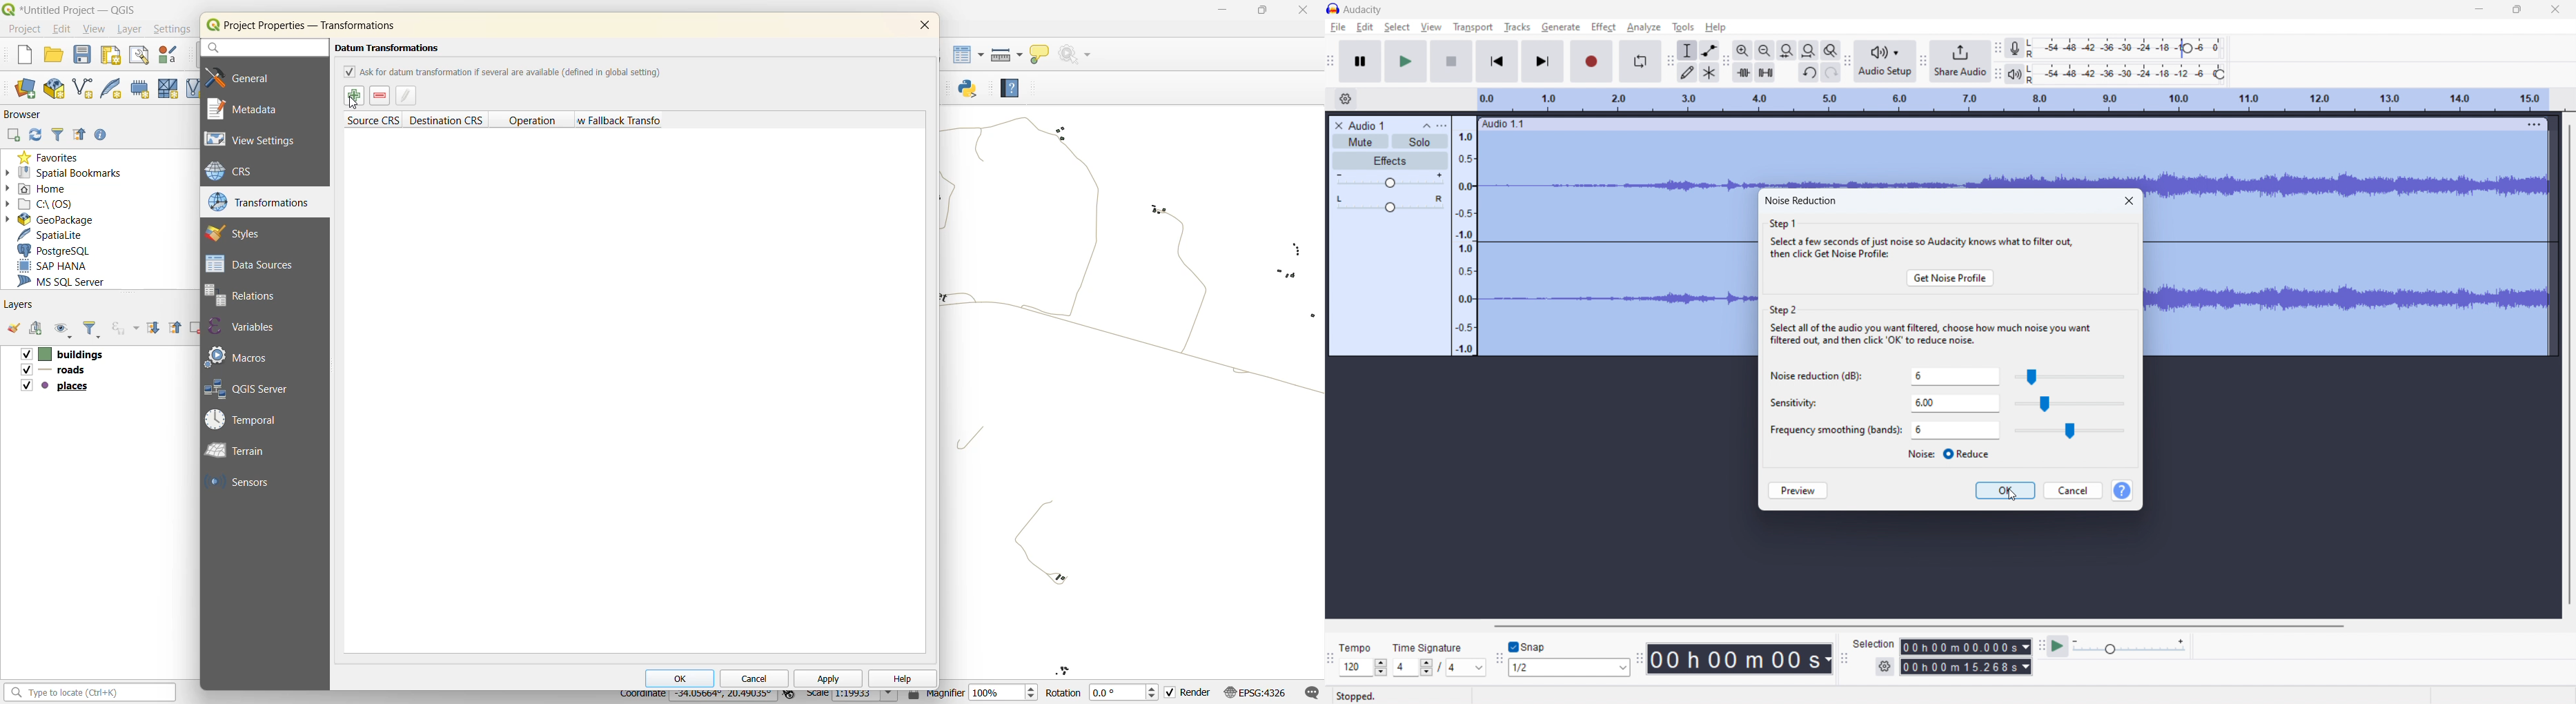 The width and height of the screenshot is (2576, 728). What do you see at coordinates (354, 104) in the screenshot?
I see `cursor` at bounding box center [354, 104].